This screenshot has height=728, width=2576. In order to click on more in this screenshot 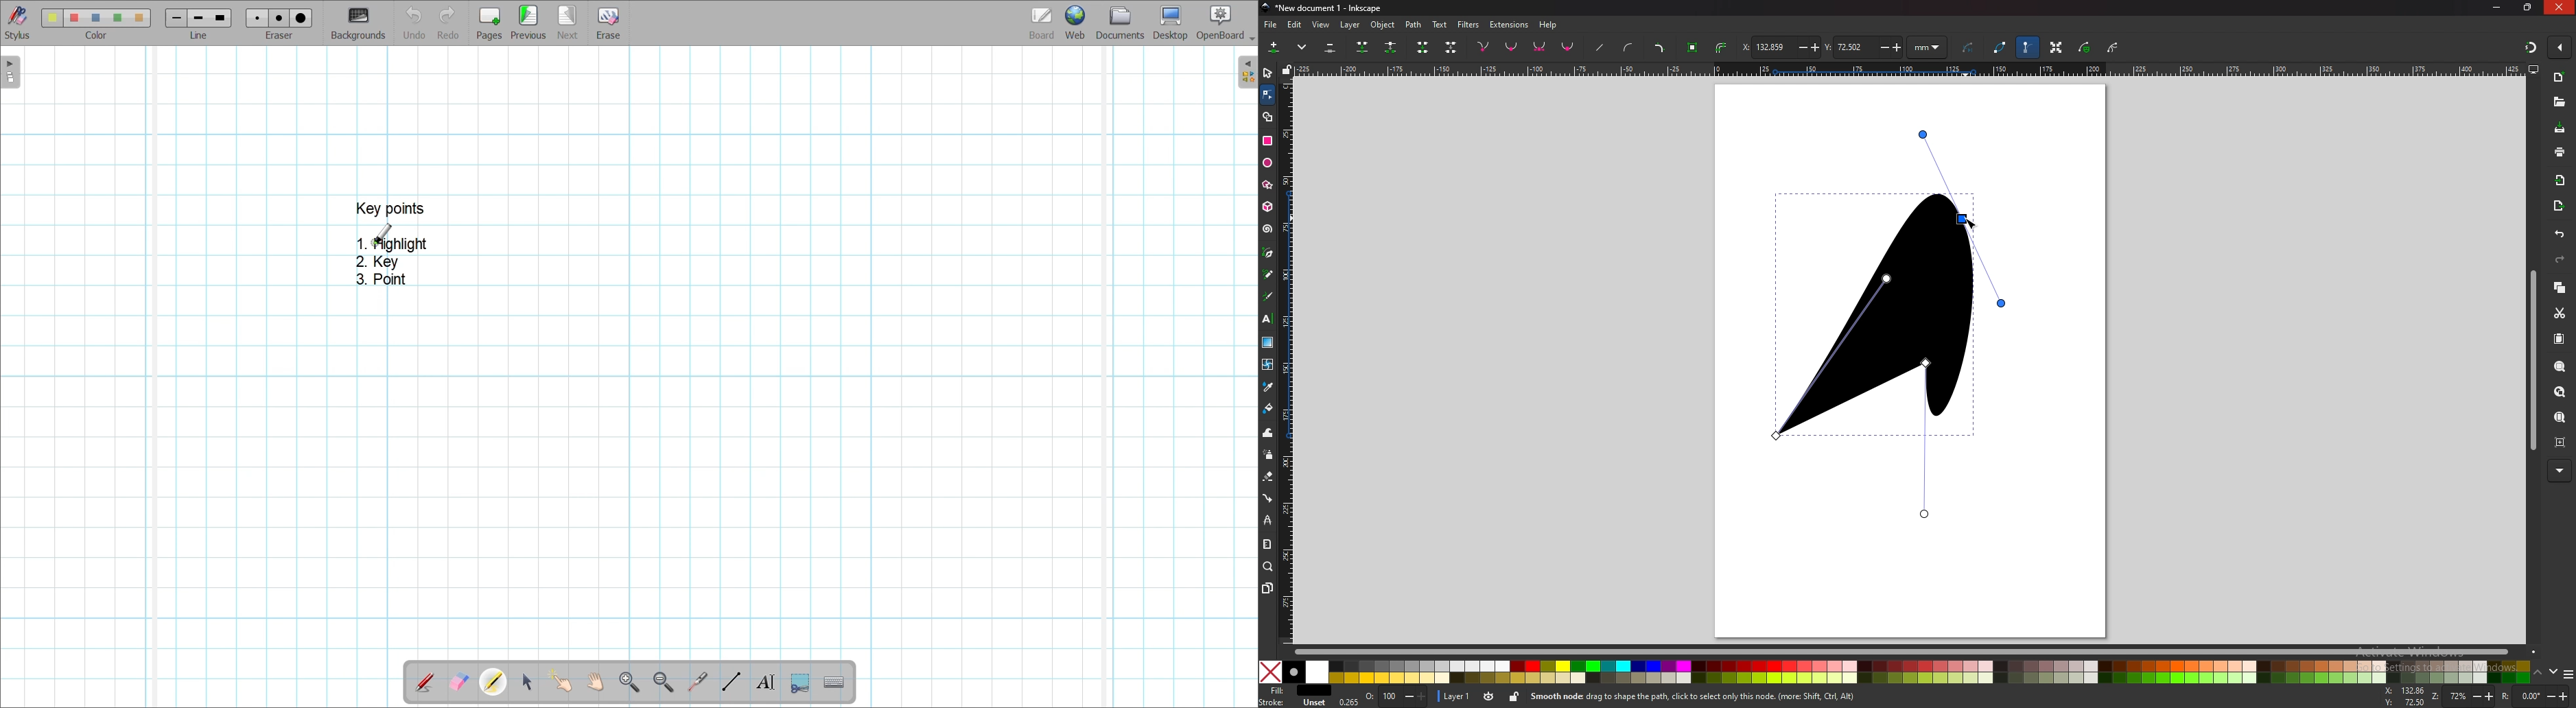, I will do `click(1302, 47)`.